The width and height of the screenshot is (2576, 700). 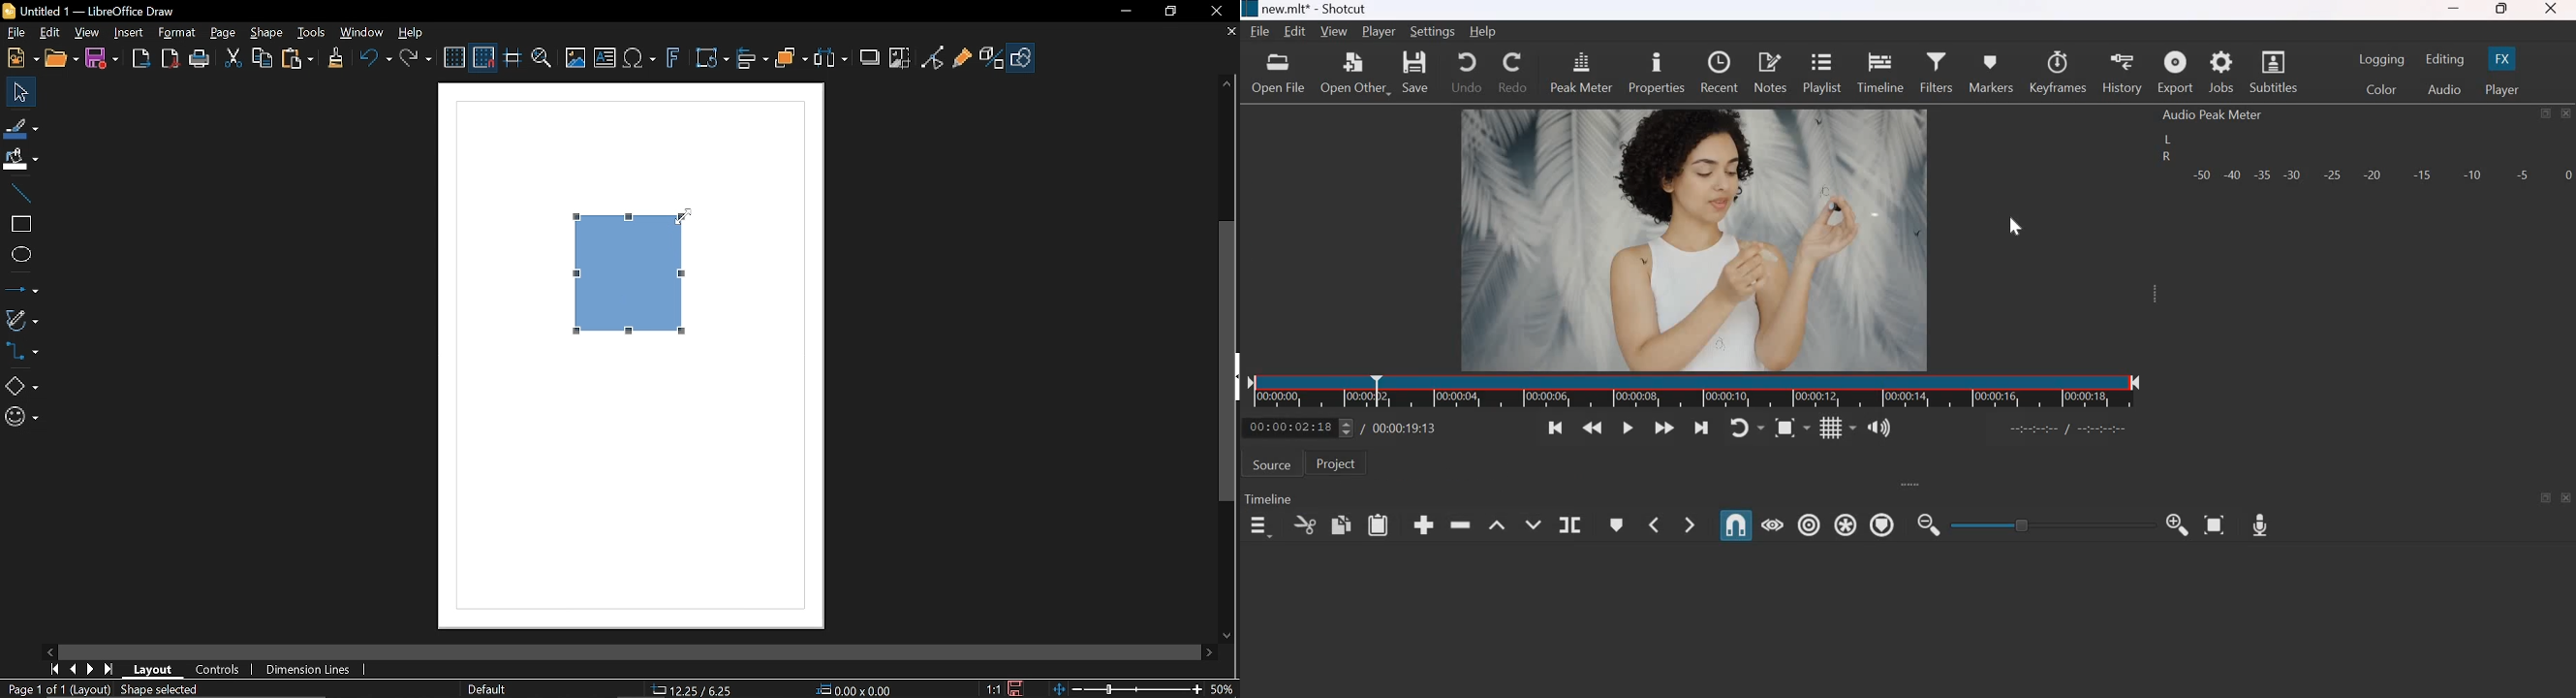 What do you see at coordinates (1720, 72) in the screenshot?
I see `Recent` at bounding box center [1720, 72].